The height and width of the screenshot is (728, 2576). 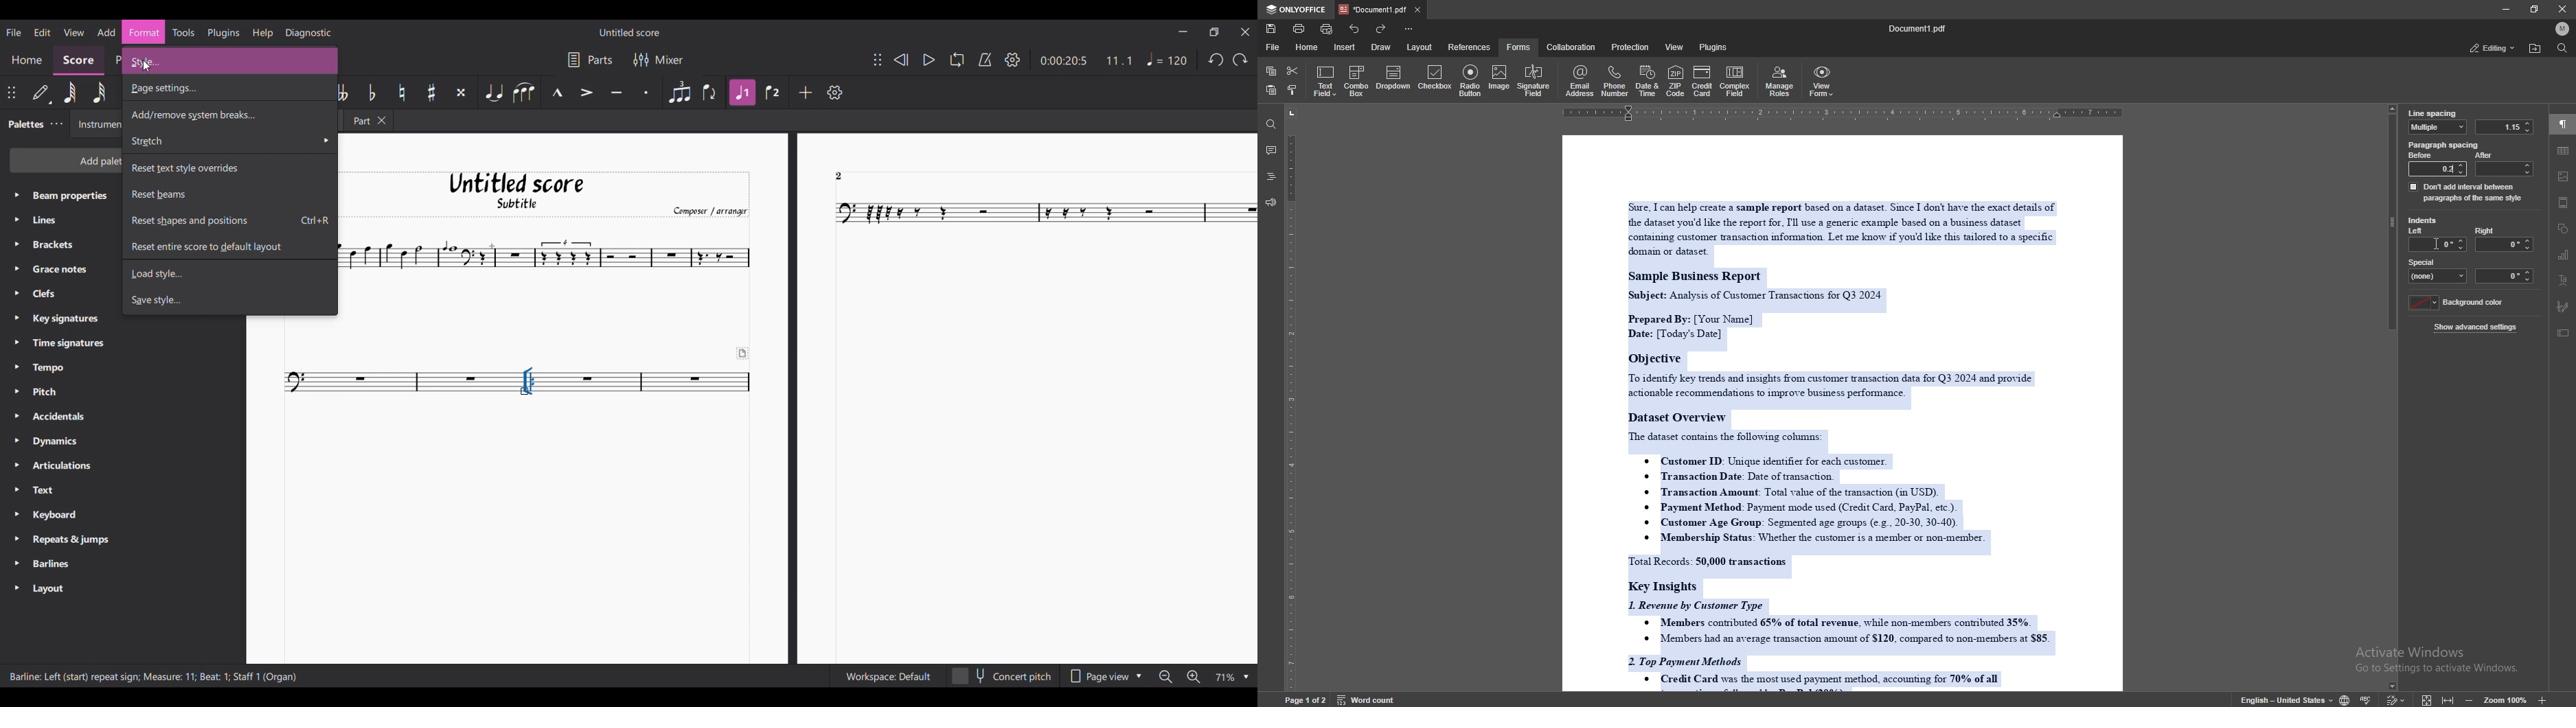 I want to click on Accent, so click(x=587, y=92).